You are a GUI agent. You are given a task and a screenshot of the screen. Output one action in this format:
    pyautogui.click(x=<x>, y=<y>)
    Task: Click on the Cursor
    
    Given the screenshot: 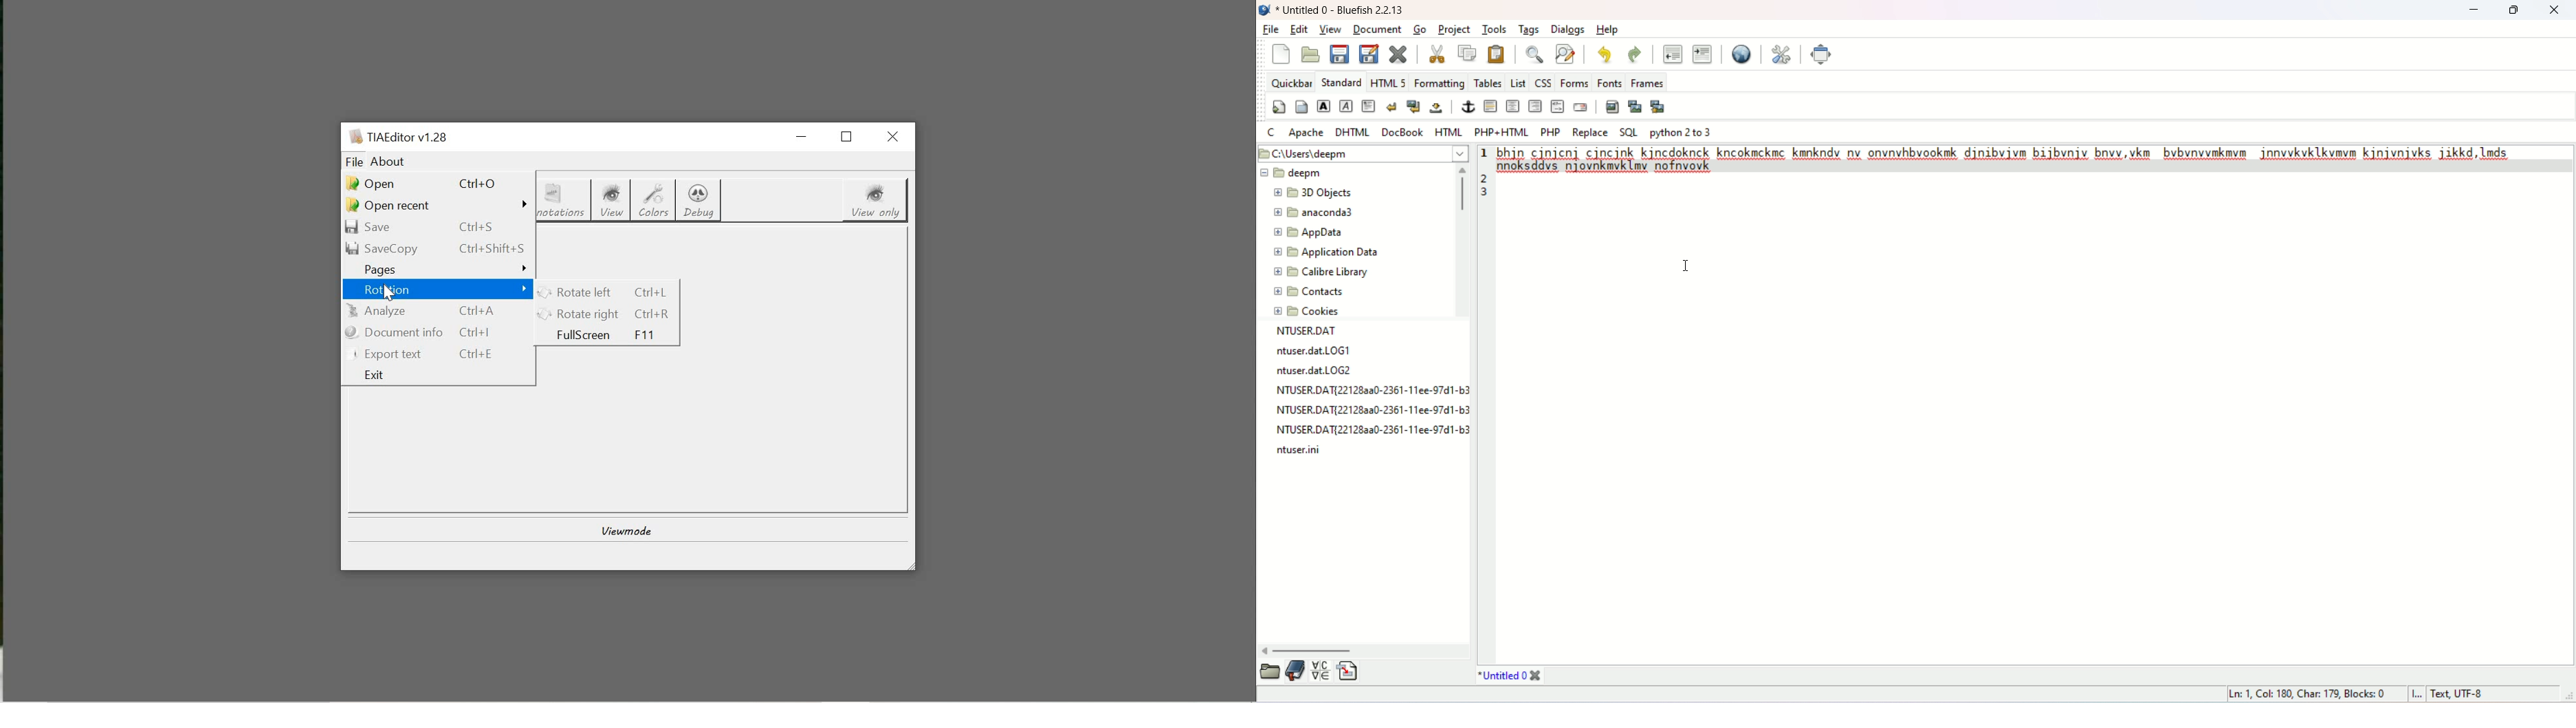 What is the action you would take?
    pyautogui.click(x=1682, y=266)
    